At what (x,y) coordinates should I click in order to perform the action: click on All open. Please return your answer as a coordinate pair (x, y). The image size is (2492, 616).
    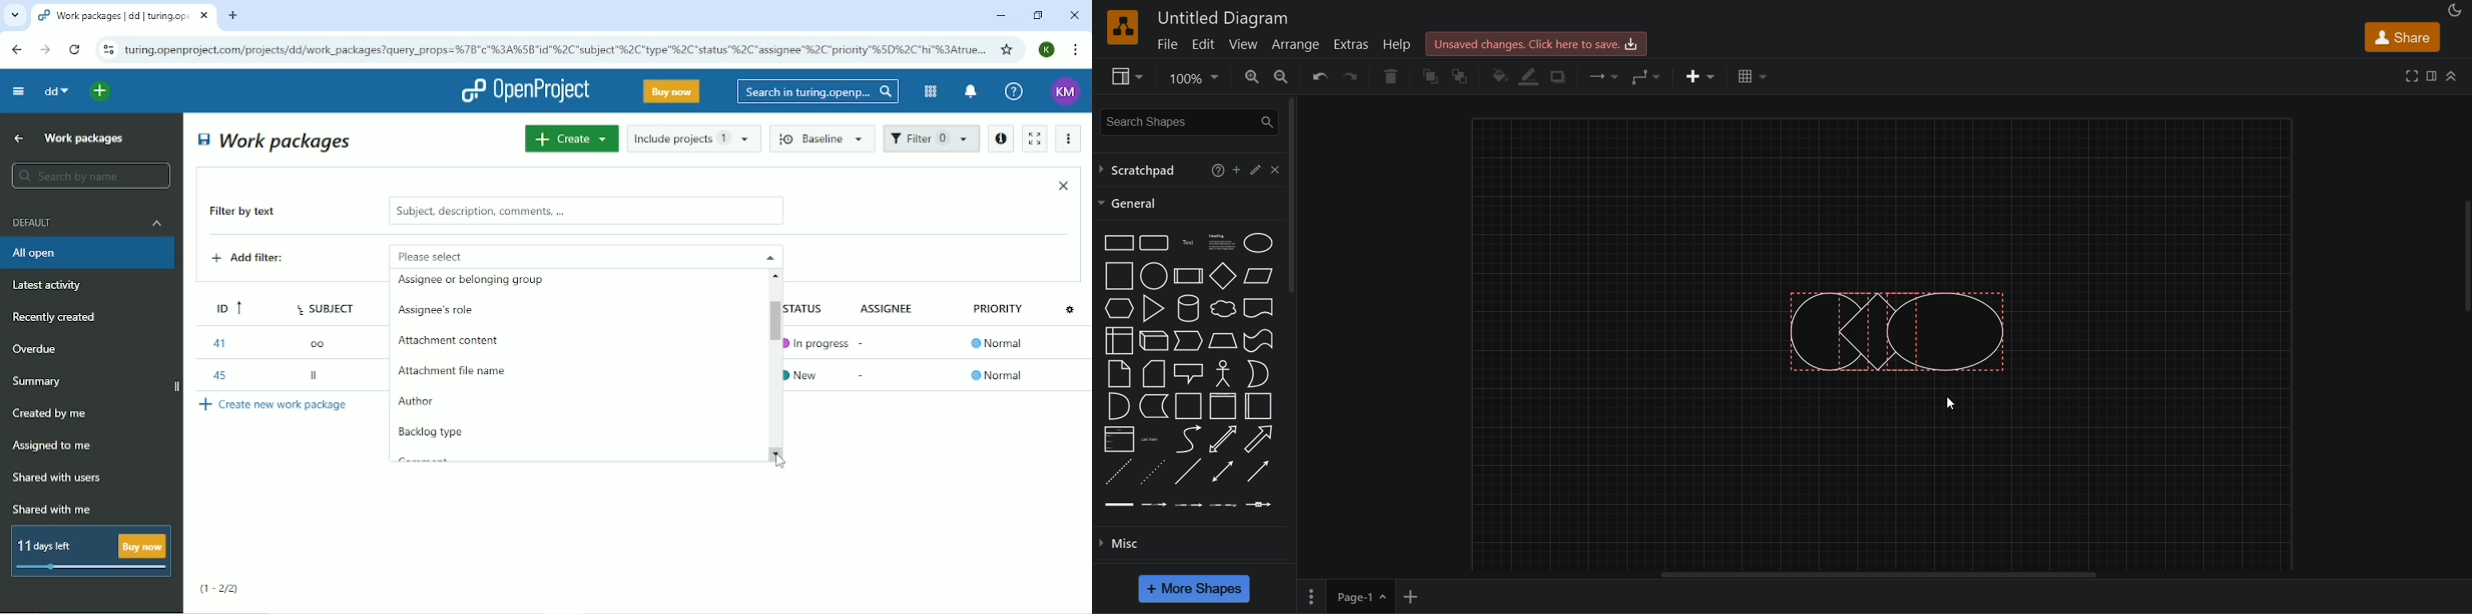
    Looking at the image, I should click on (90, 253).